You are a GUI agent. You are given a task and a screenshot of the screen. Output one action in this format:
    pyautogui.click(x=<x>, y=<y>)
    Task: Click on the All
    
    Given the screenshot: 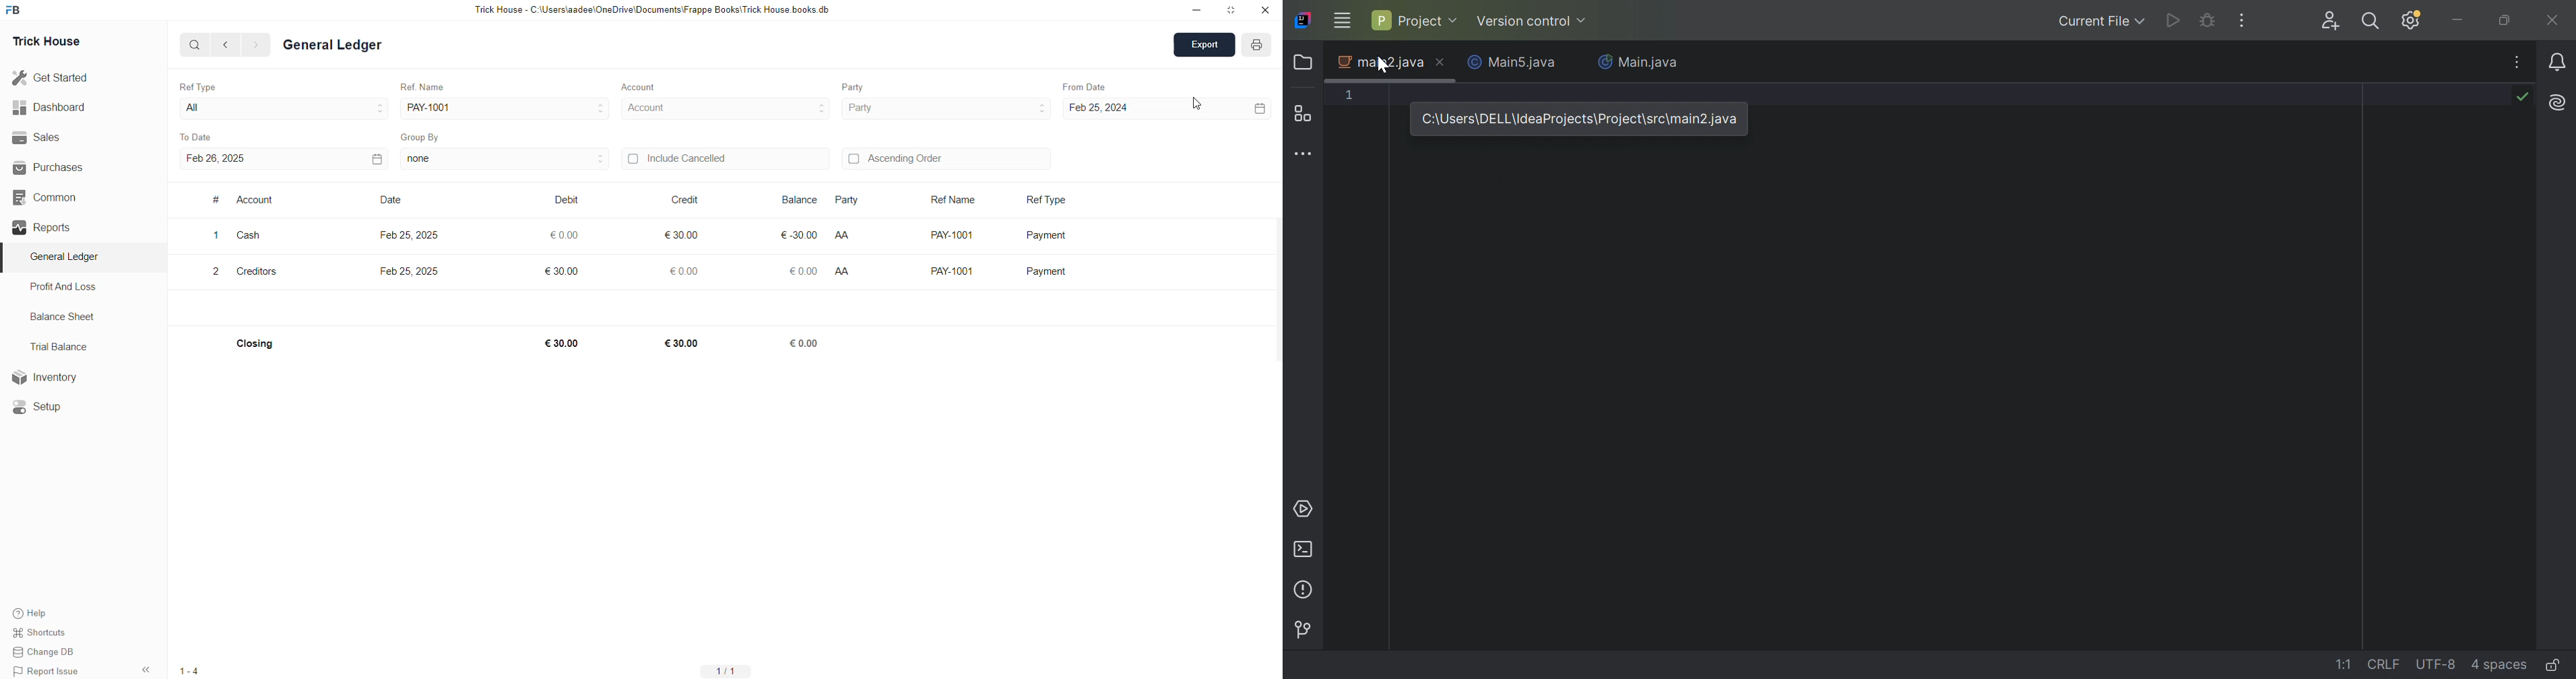 What is the action you would take?
    pyautogui.click(x=198, y=107)
    